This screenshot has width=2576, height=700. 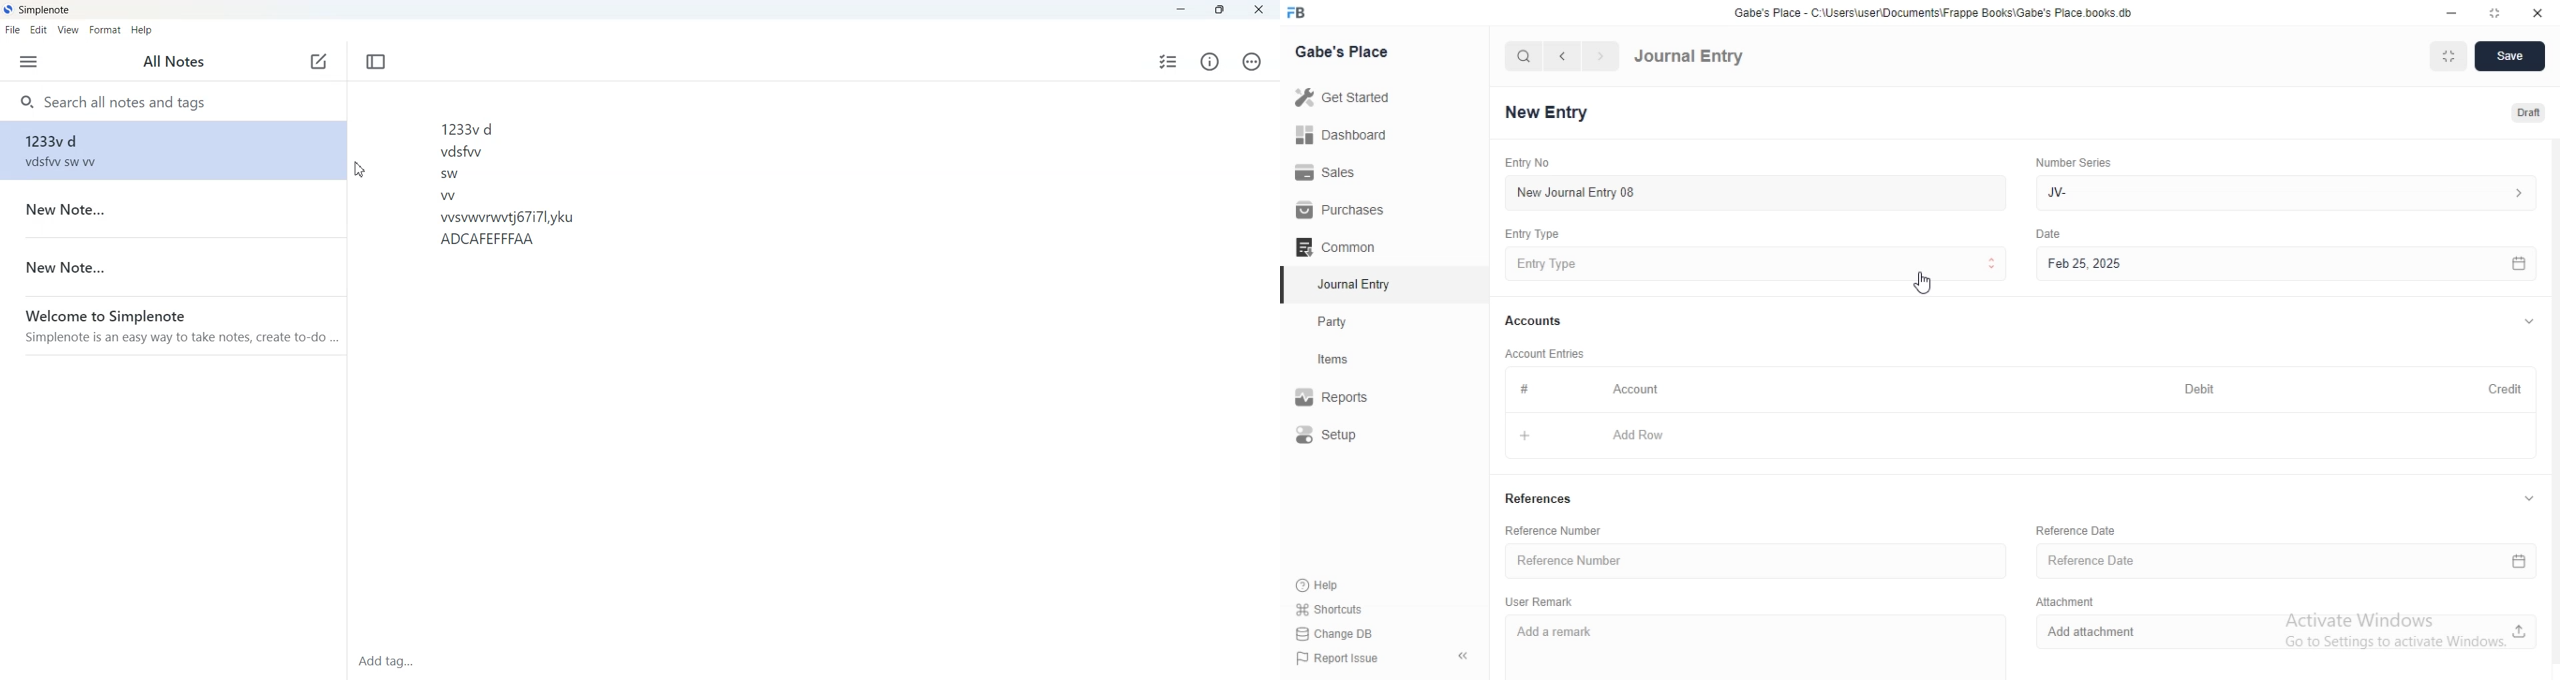 What do you see at coordinates (2496, 389) in the screenshot?
I see `Credit` at bounding box center [2496, 389].